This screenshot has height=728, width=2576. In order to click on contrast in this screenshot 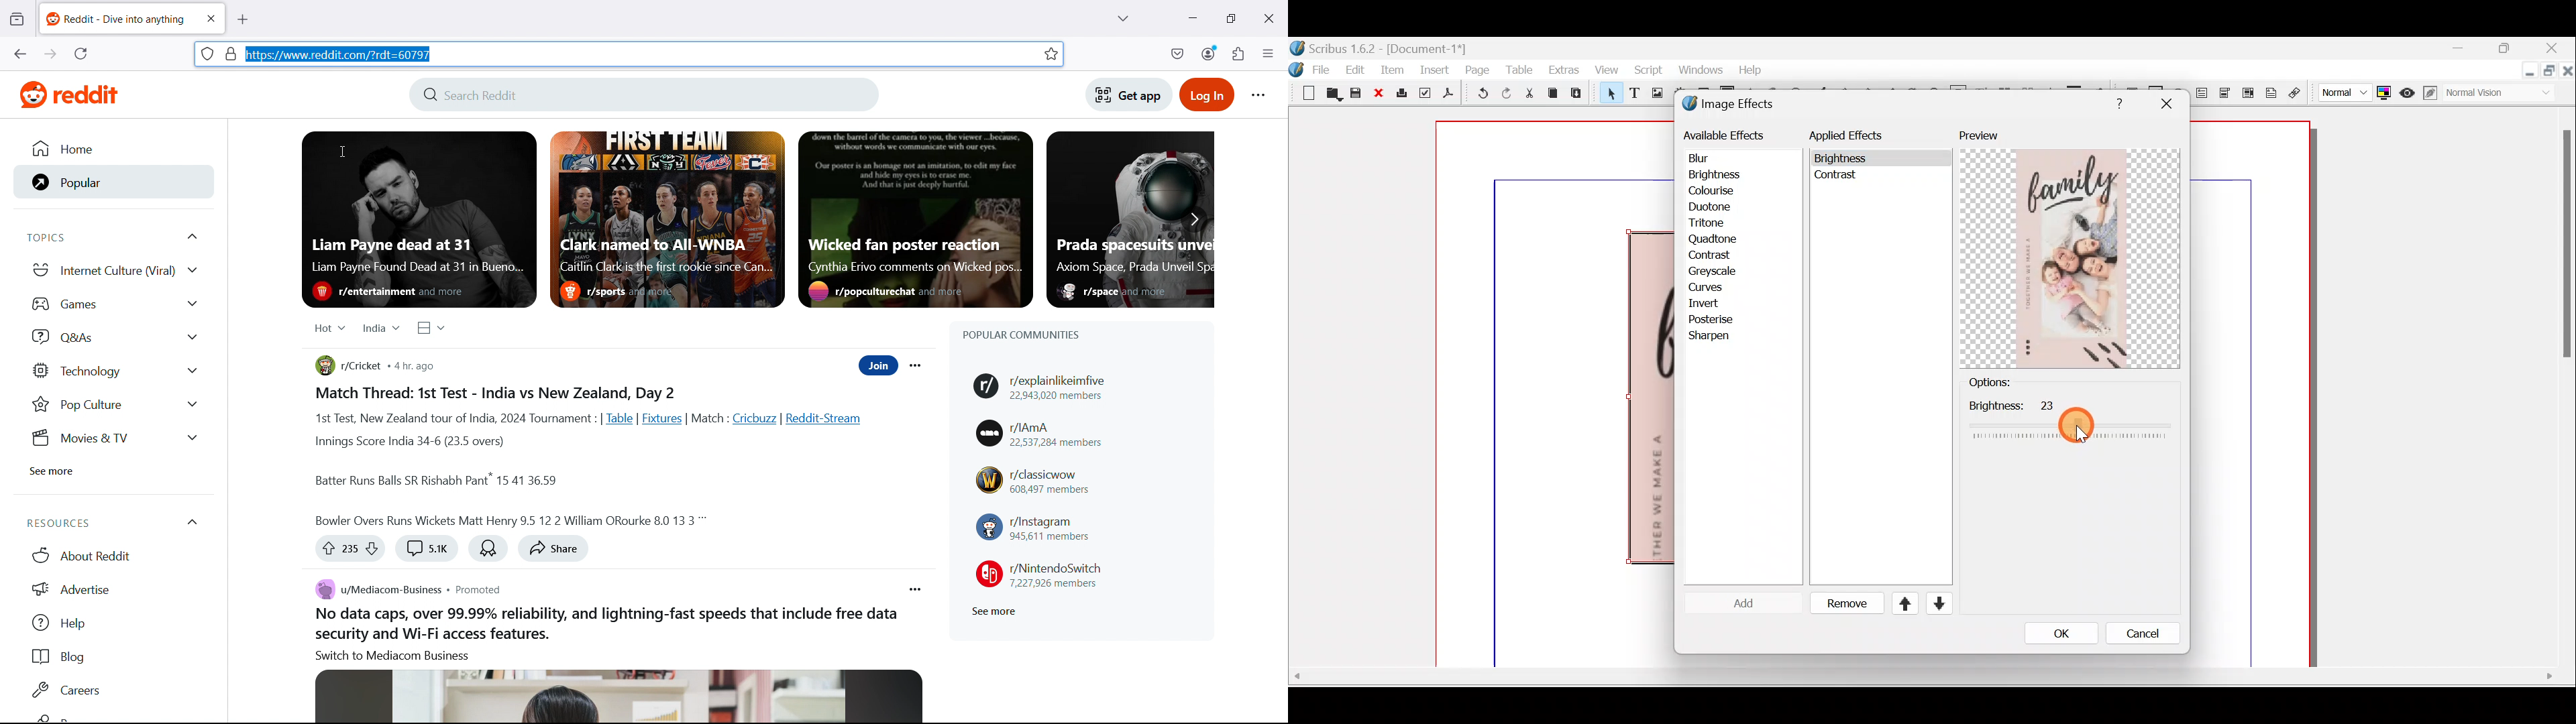, I will do `click(1838, 178)`.